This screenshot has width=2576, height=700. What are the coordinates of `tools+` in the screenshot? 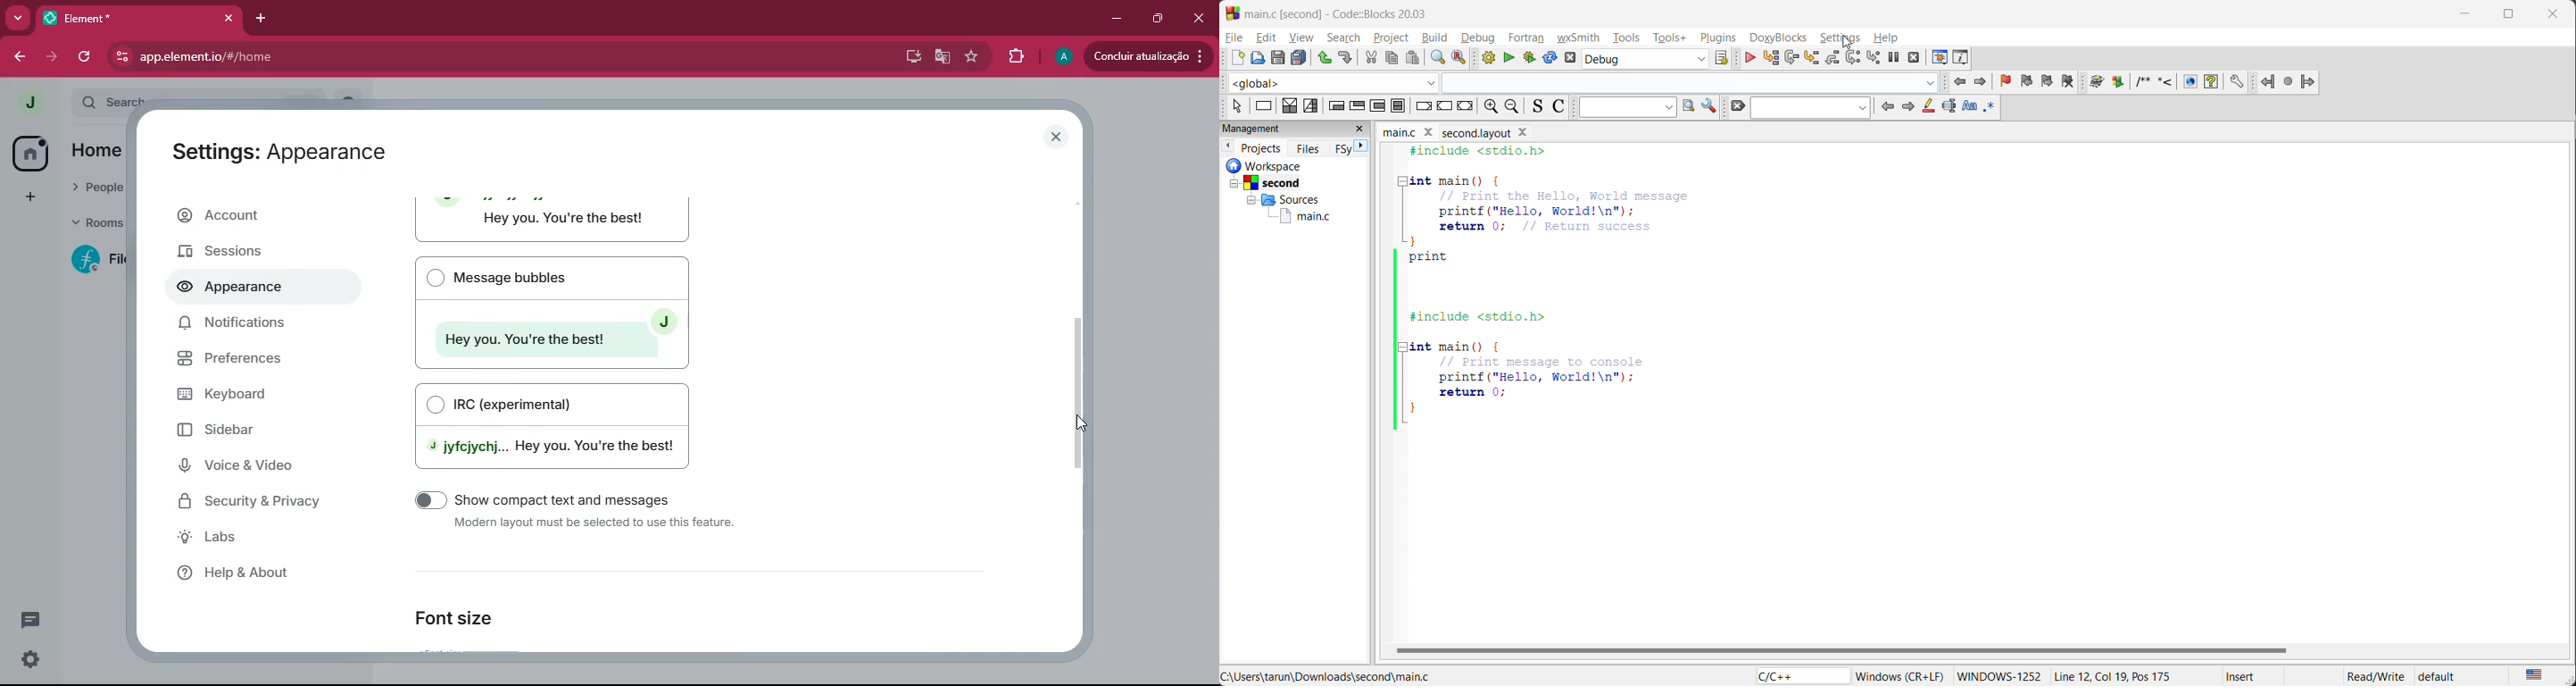 It's located at (1671, 38).